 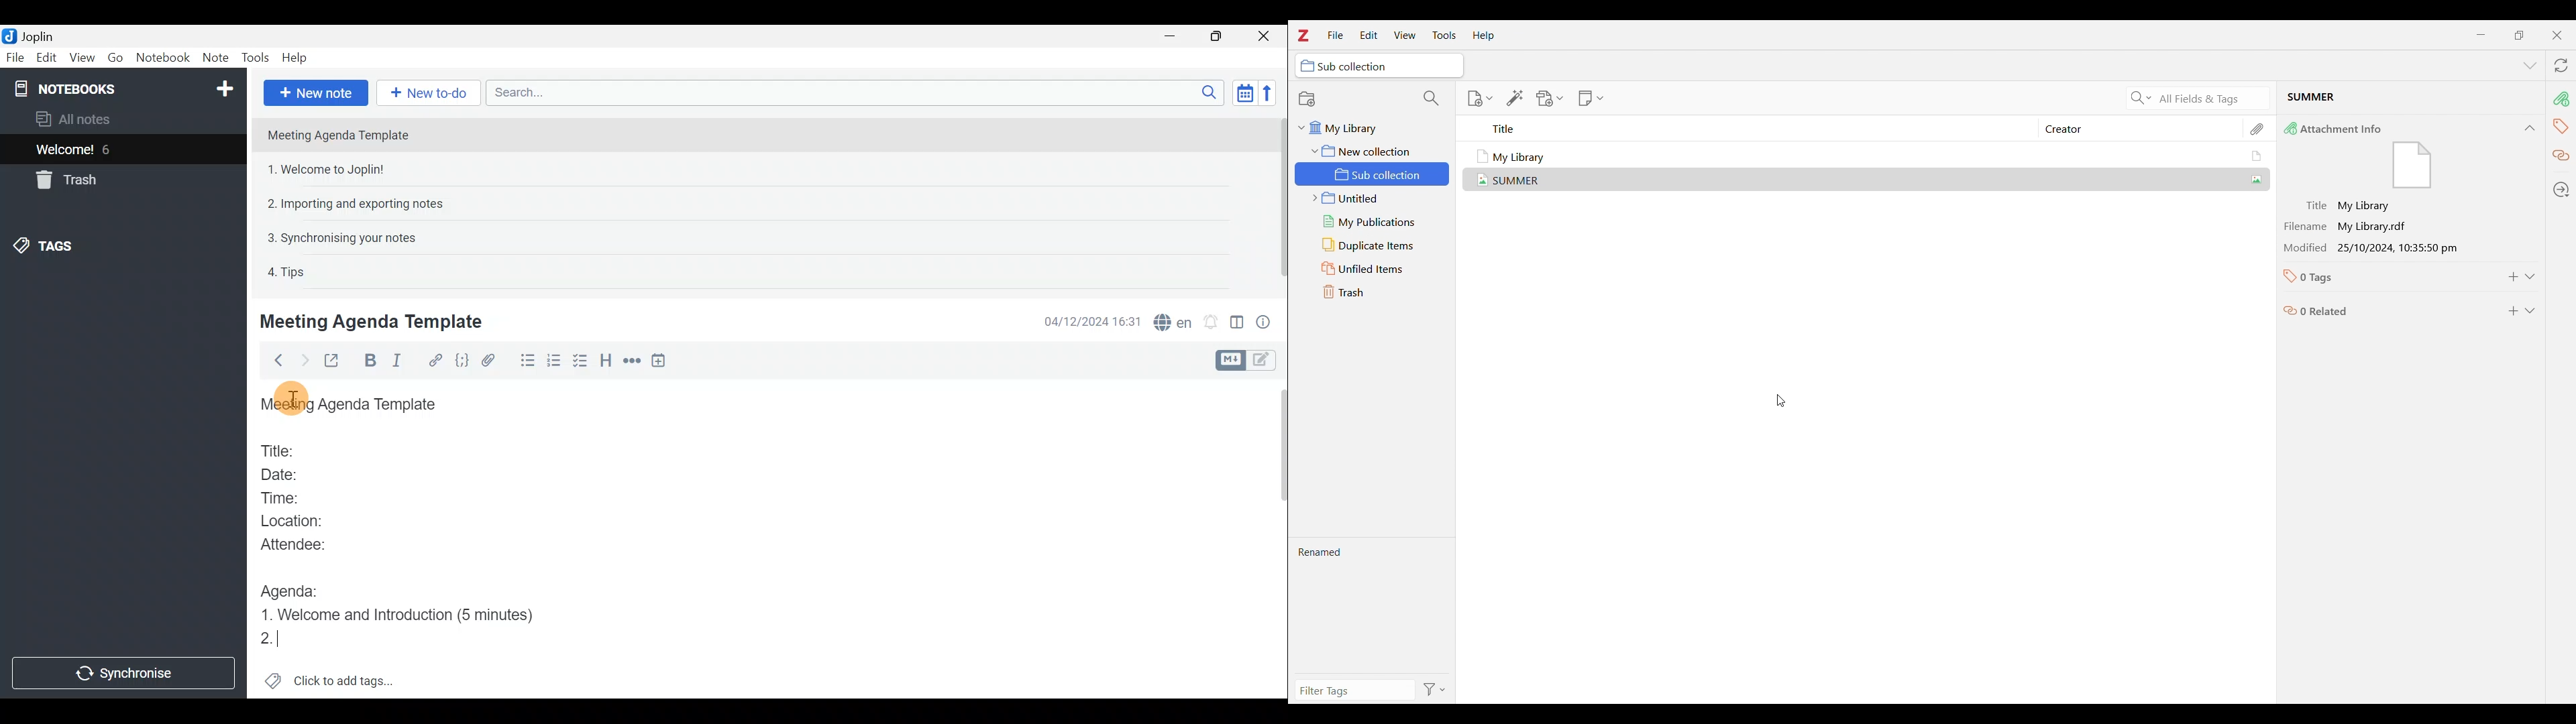 I want to click on Meeting Agenda Template, so click(x=374, y=321).